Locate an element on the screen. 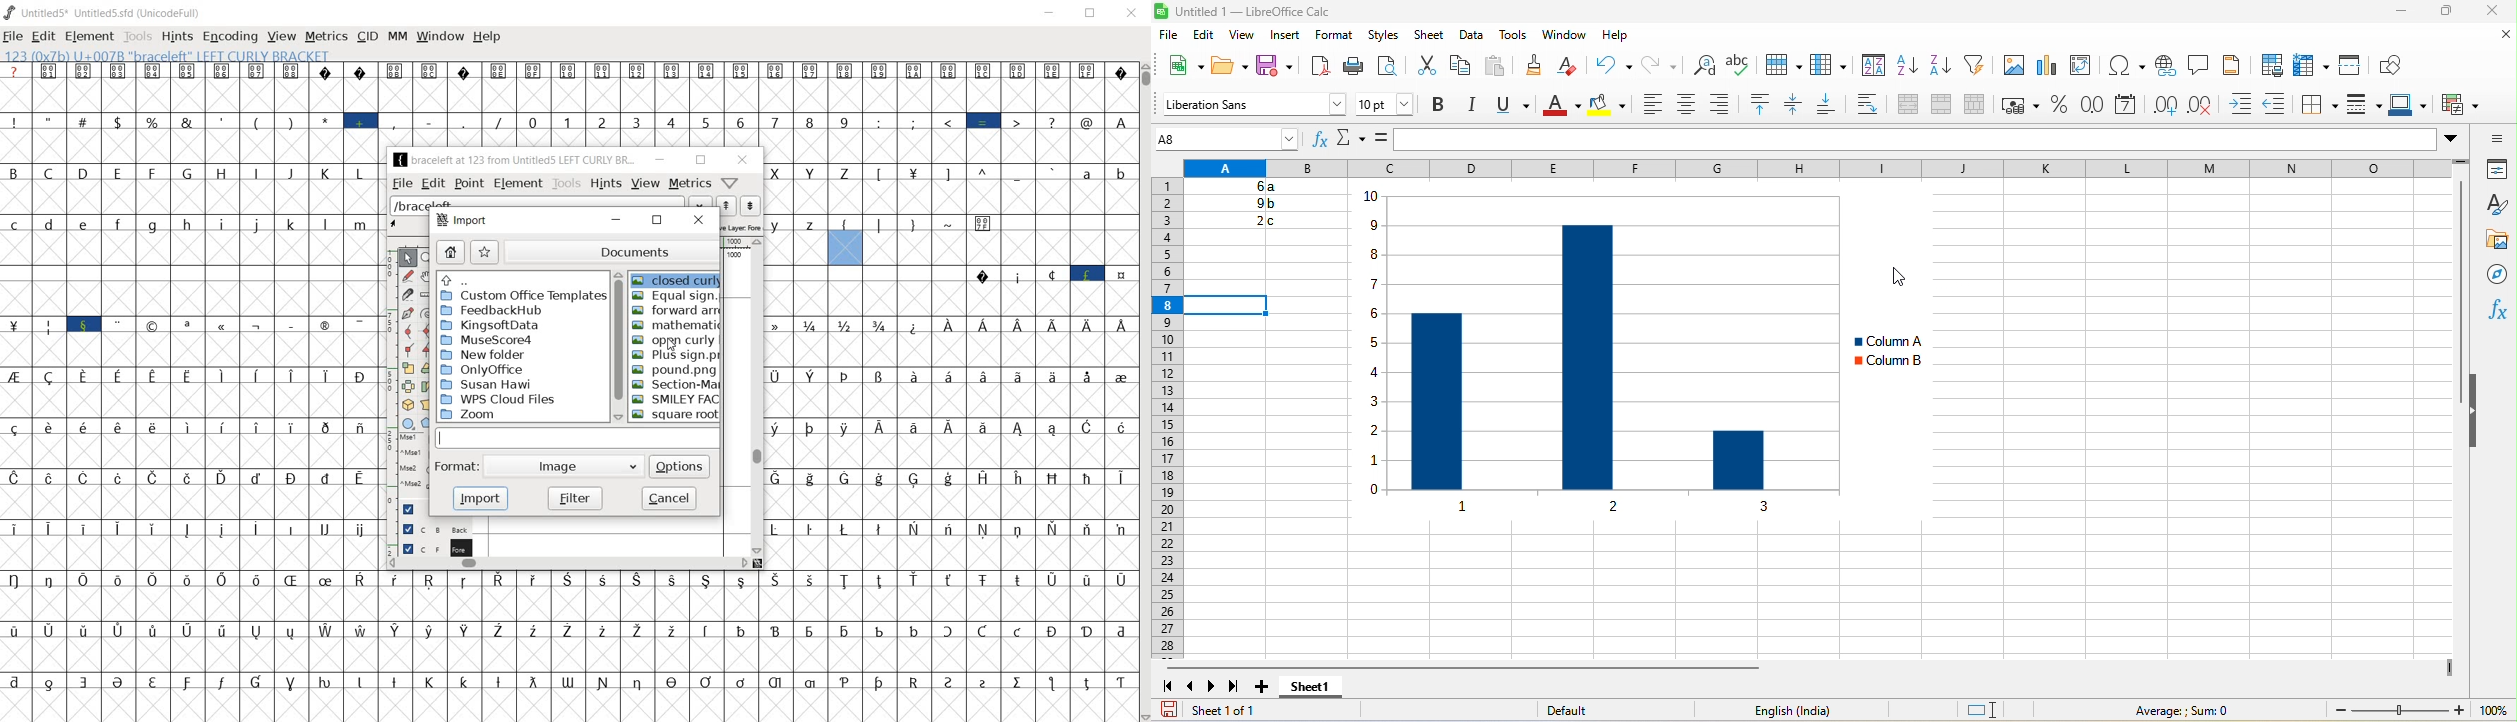  encoding is located at coordinates (230, 35).